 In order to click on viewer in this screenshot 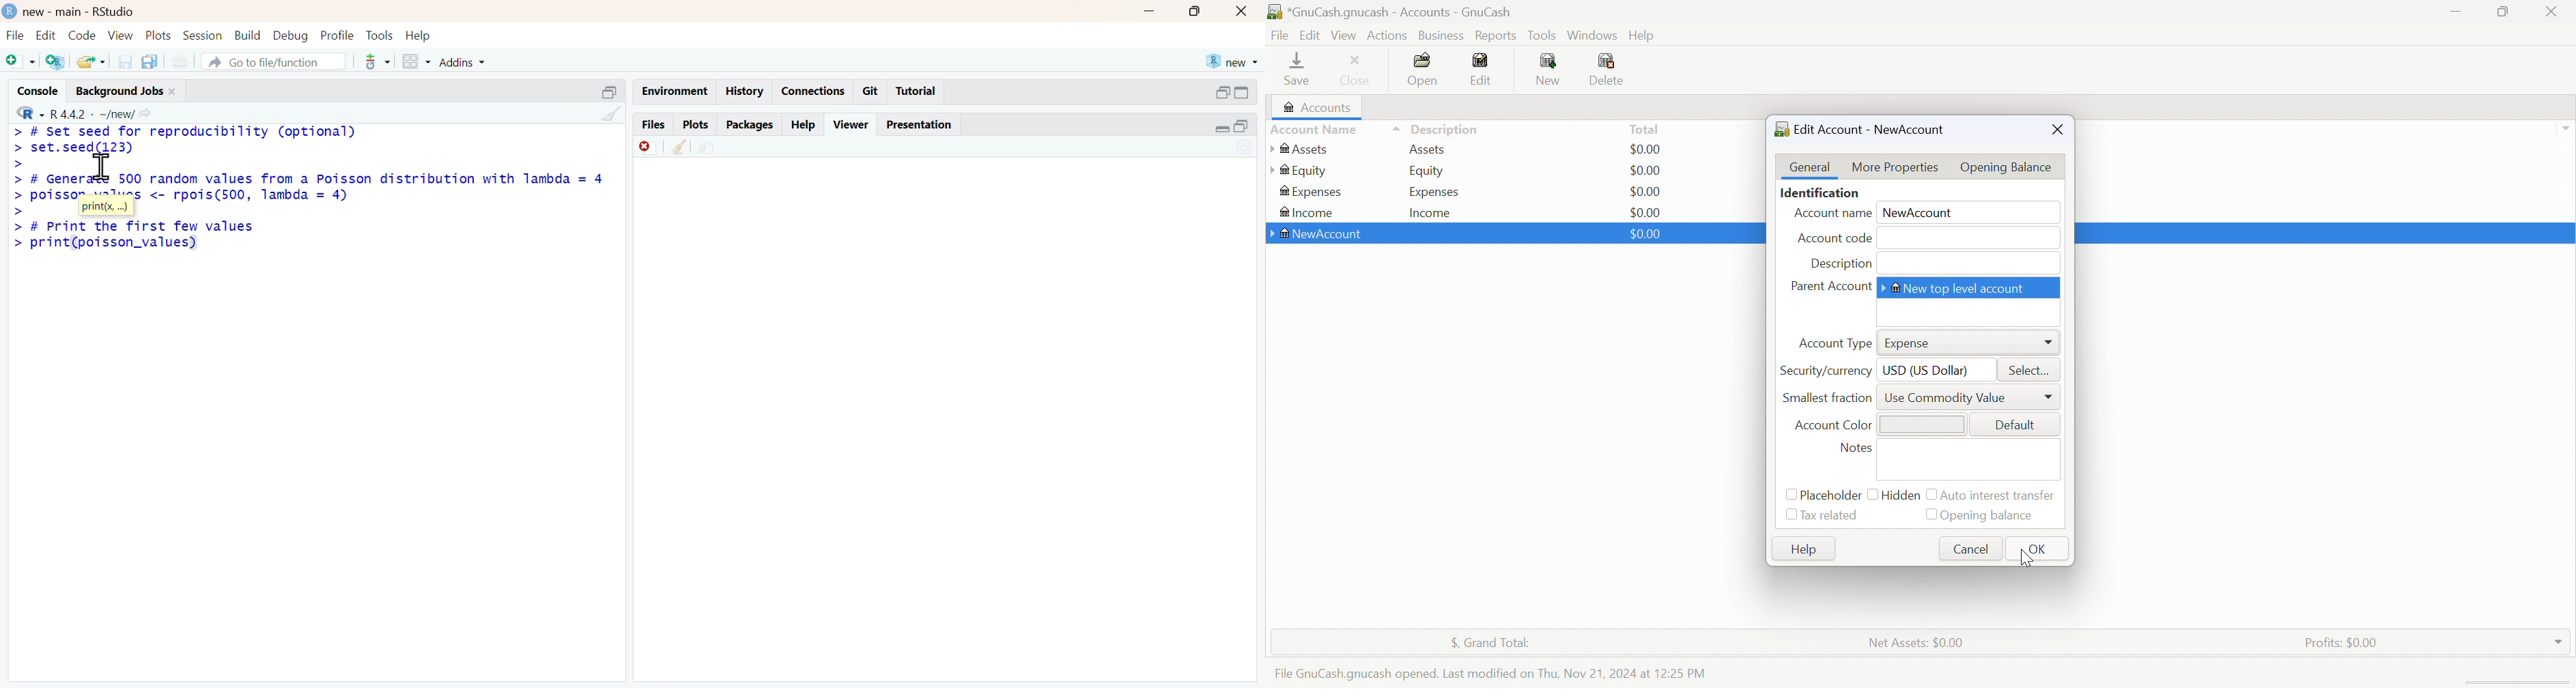, I will do `click(853, 125)`.